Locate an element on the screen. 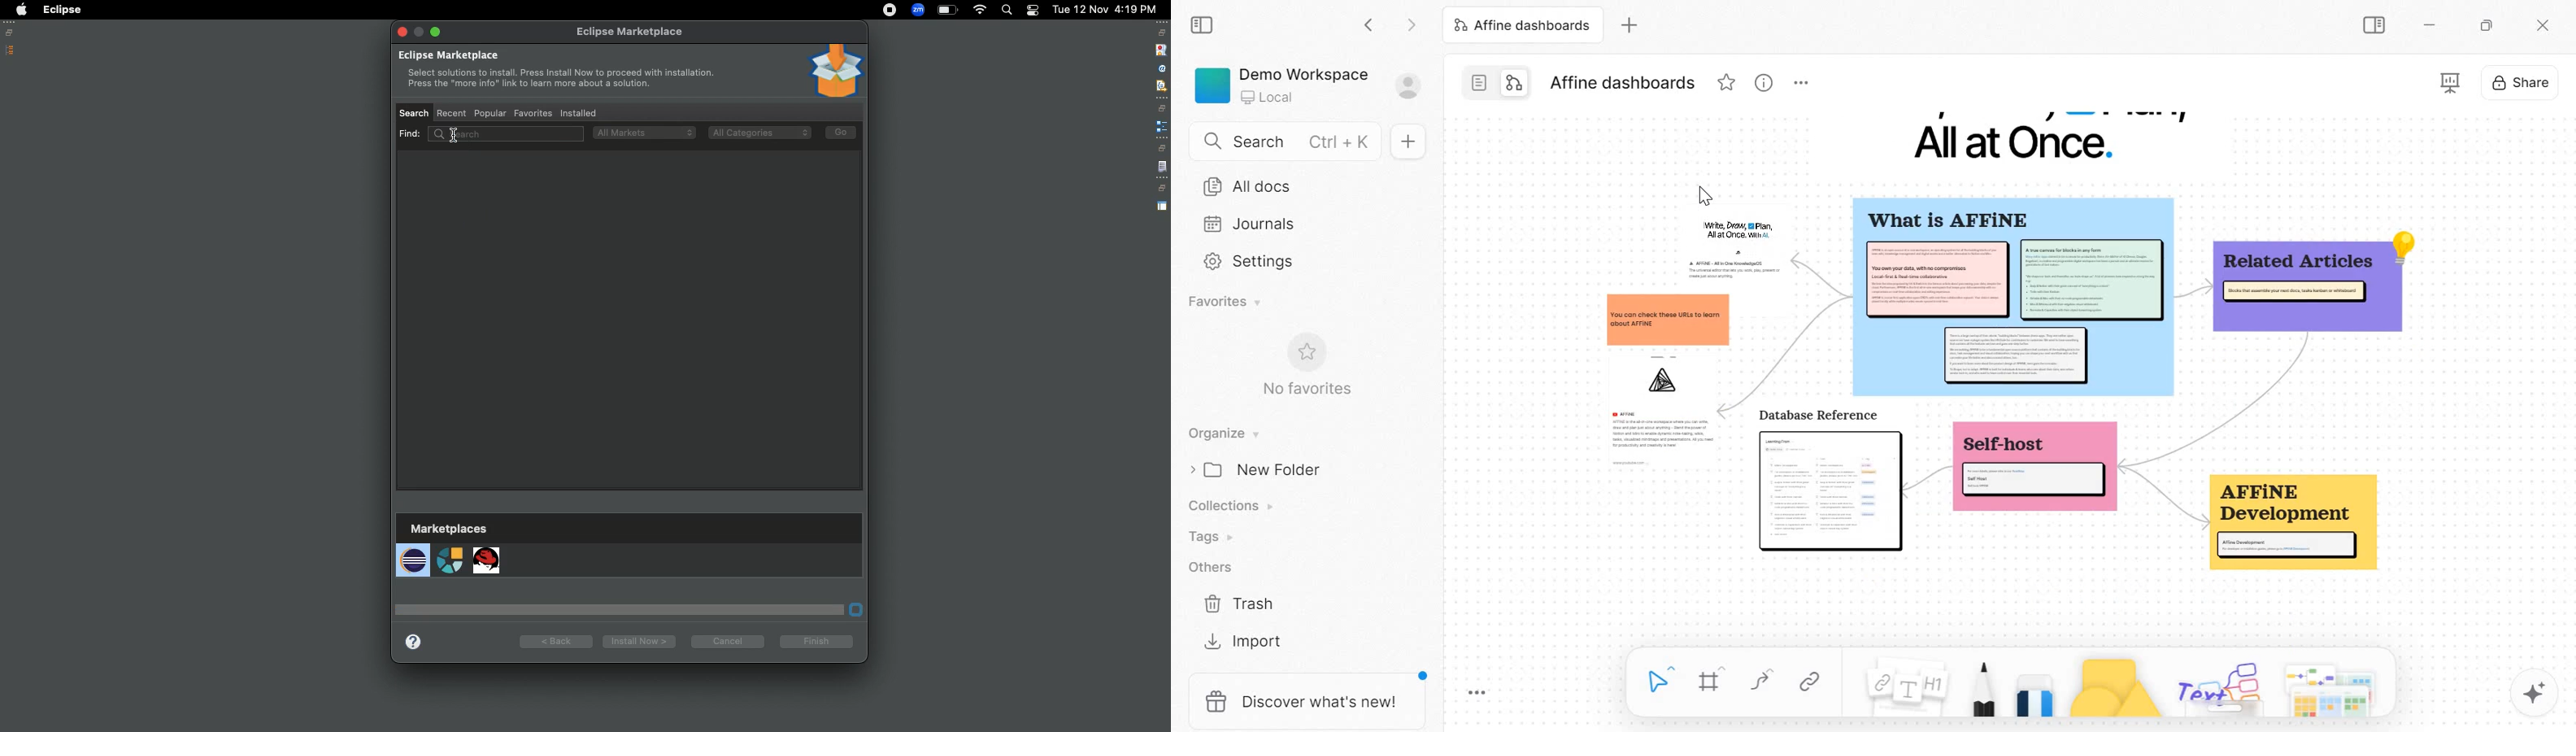  Popular is located at coordinates (489, 113).